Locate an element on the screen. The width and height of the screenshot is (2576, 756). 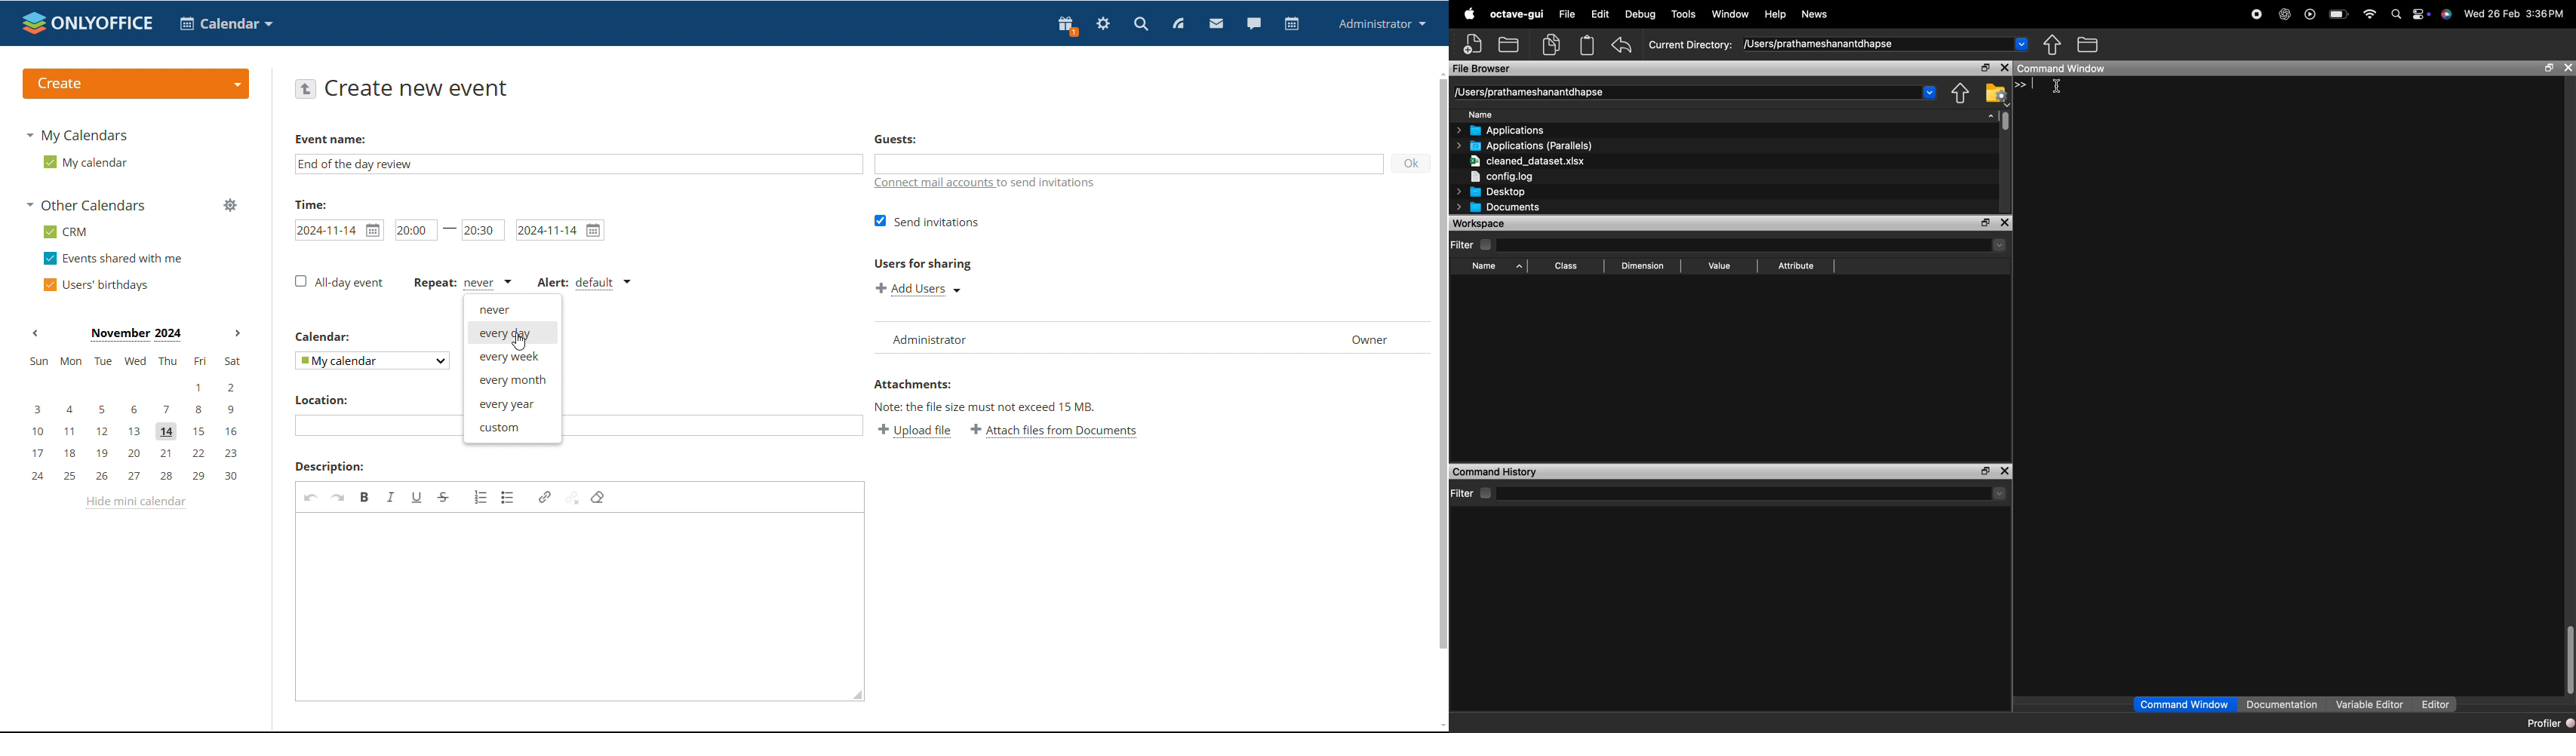
/Users/prathameshanantdhapse is located at coordinates (1695, 92).